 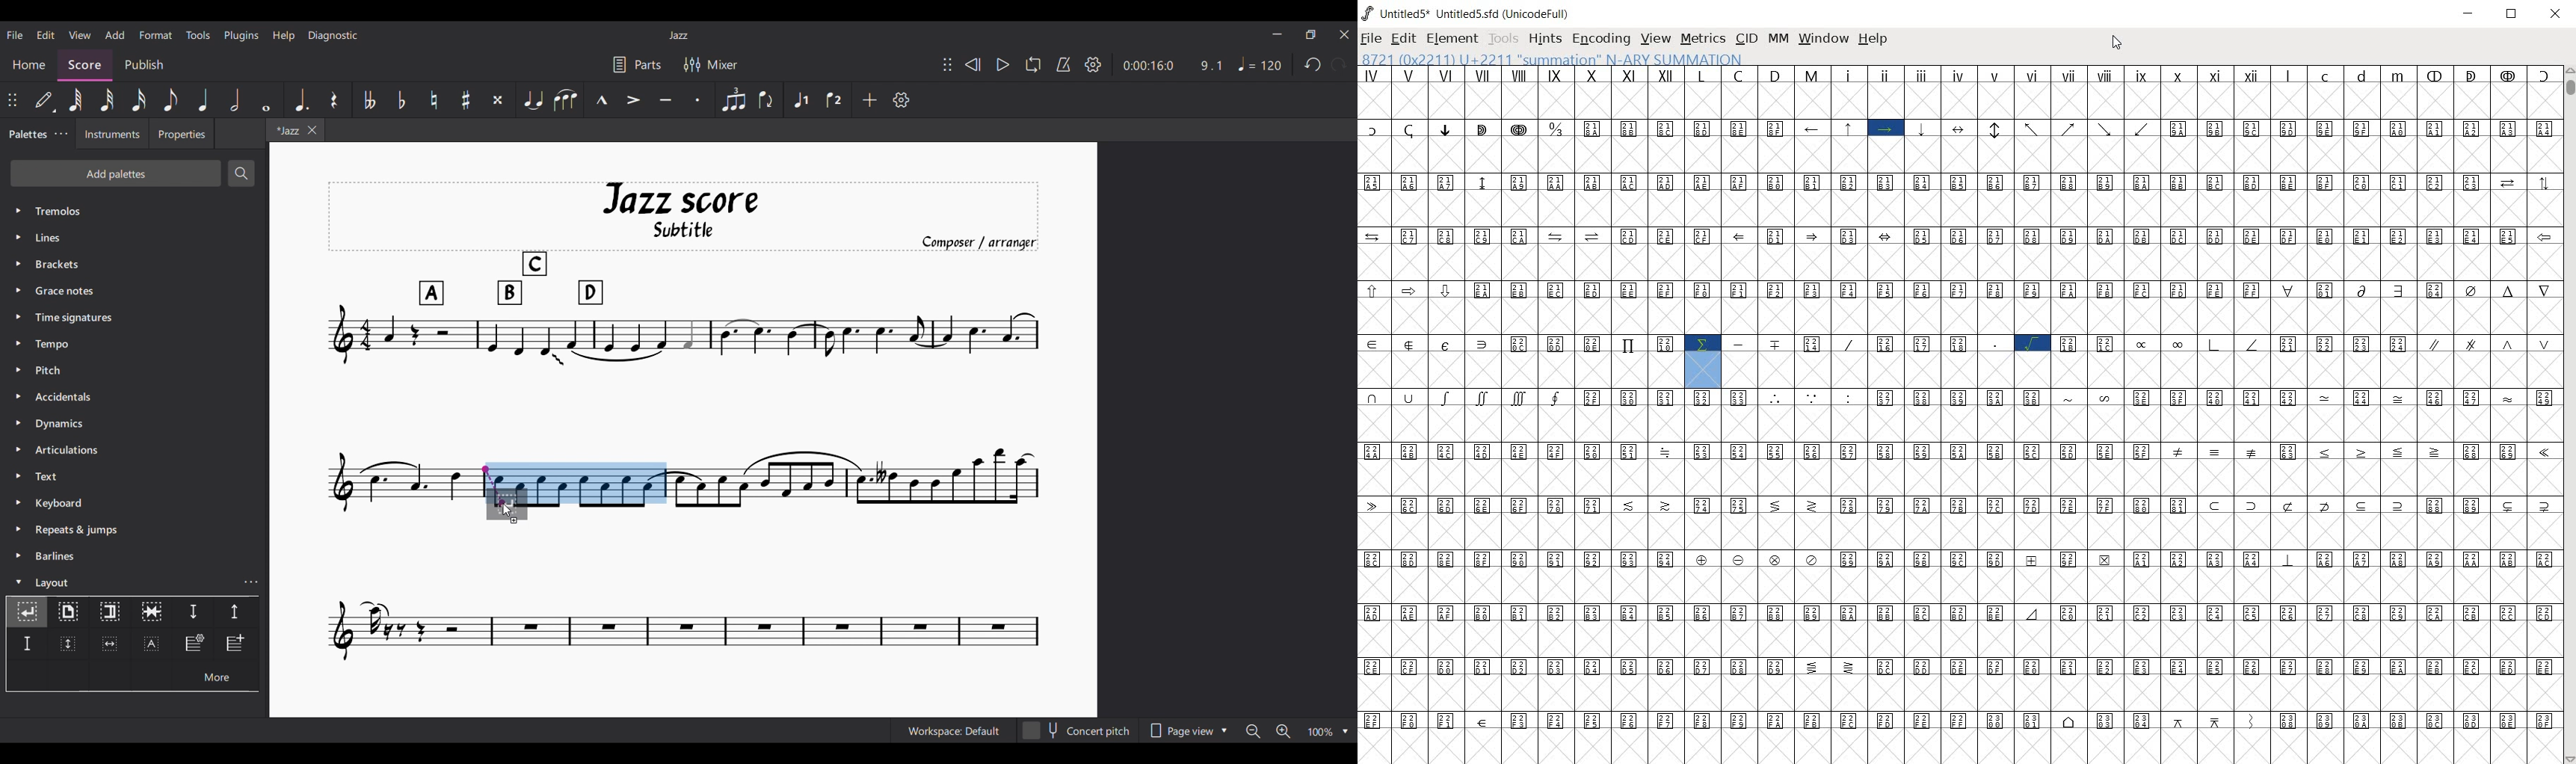 What do you see at coordinates (2142, 342) in the screenshot?
I see `` at bounding box center [2142, 342].